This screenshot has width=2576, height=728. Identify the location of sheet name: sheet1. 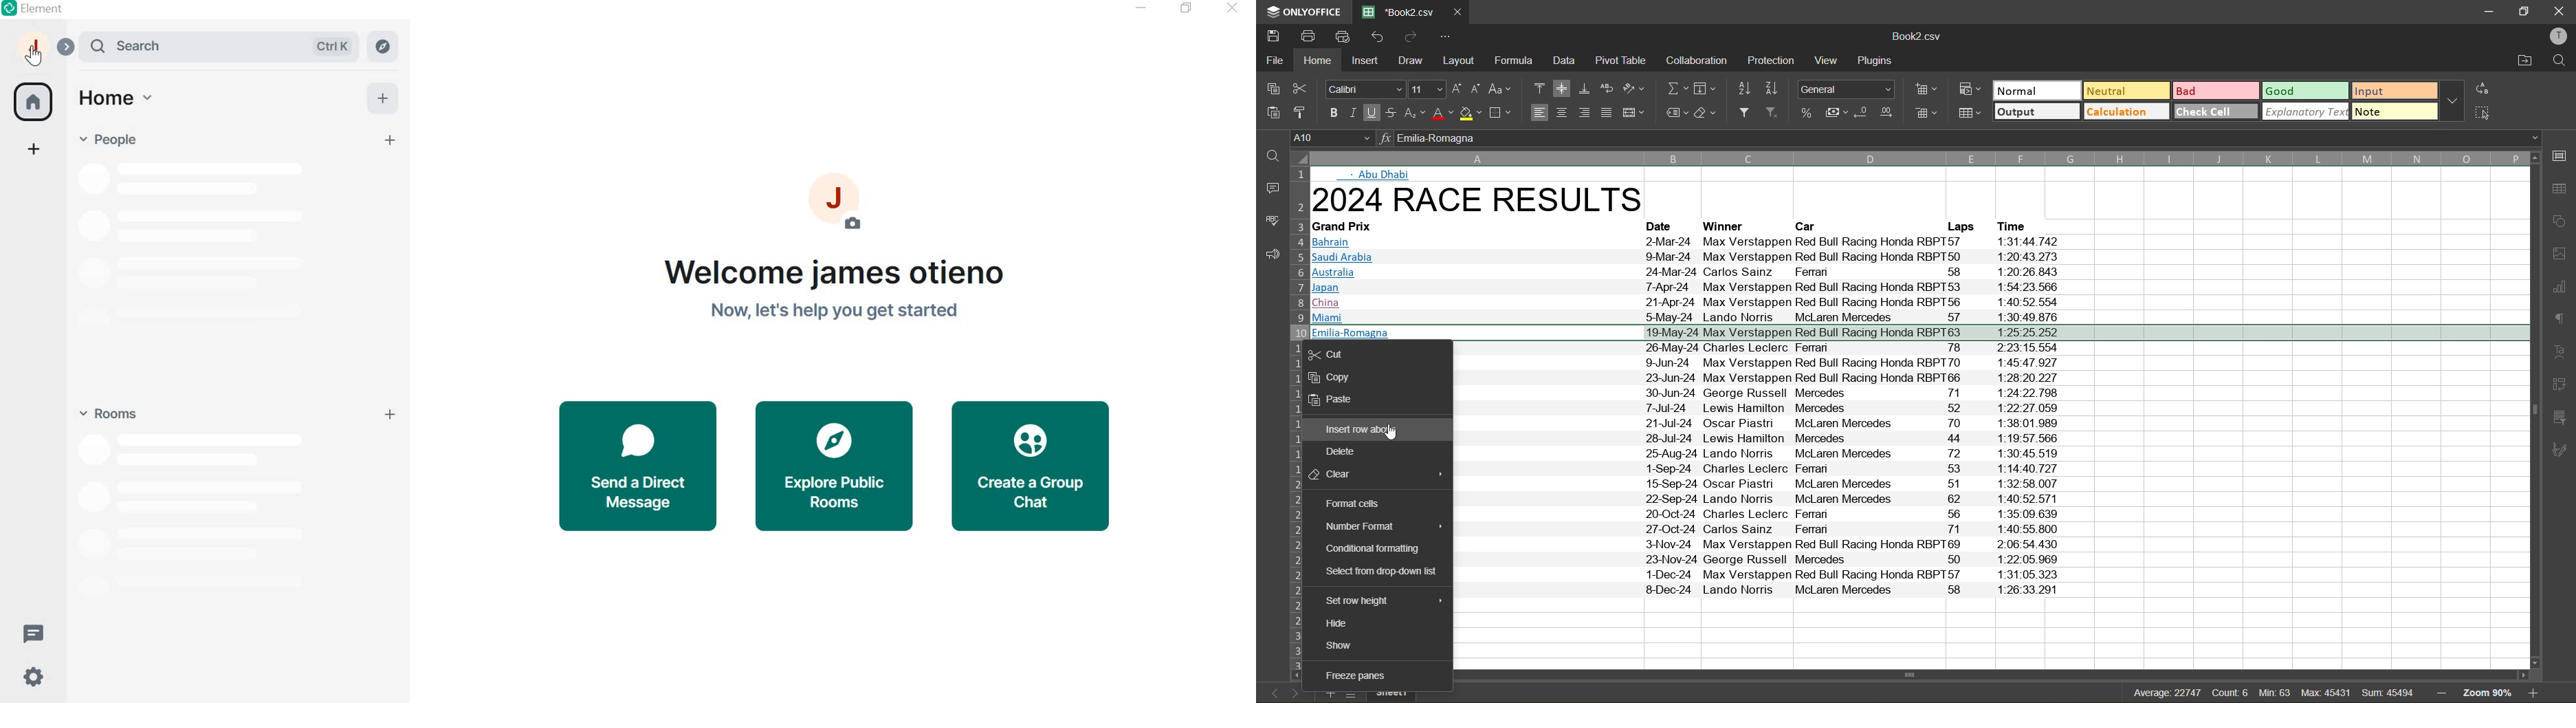
(1400, 693).